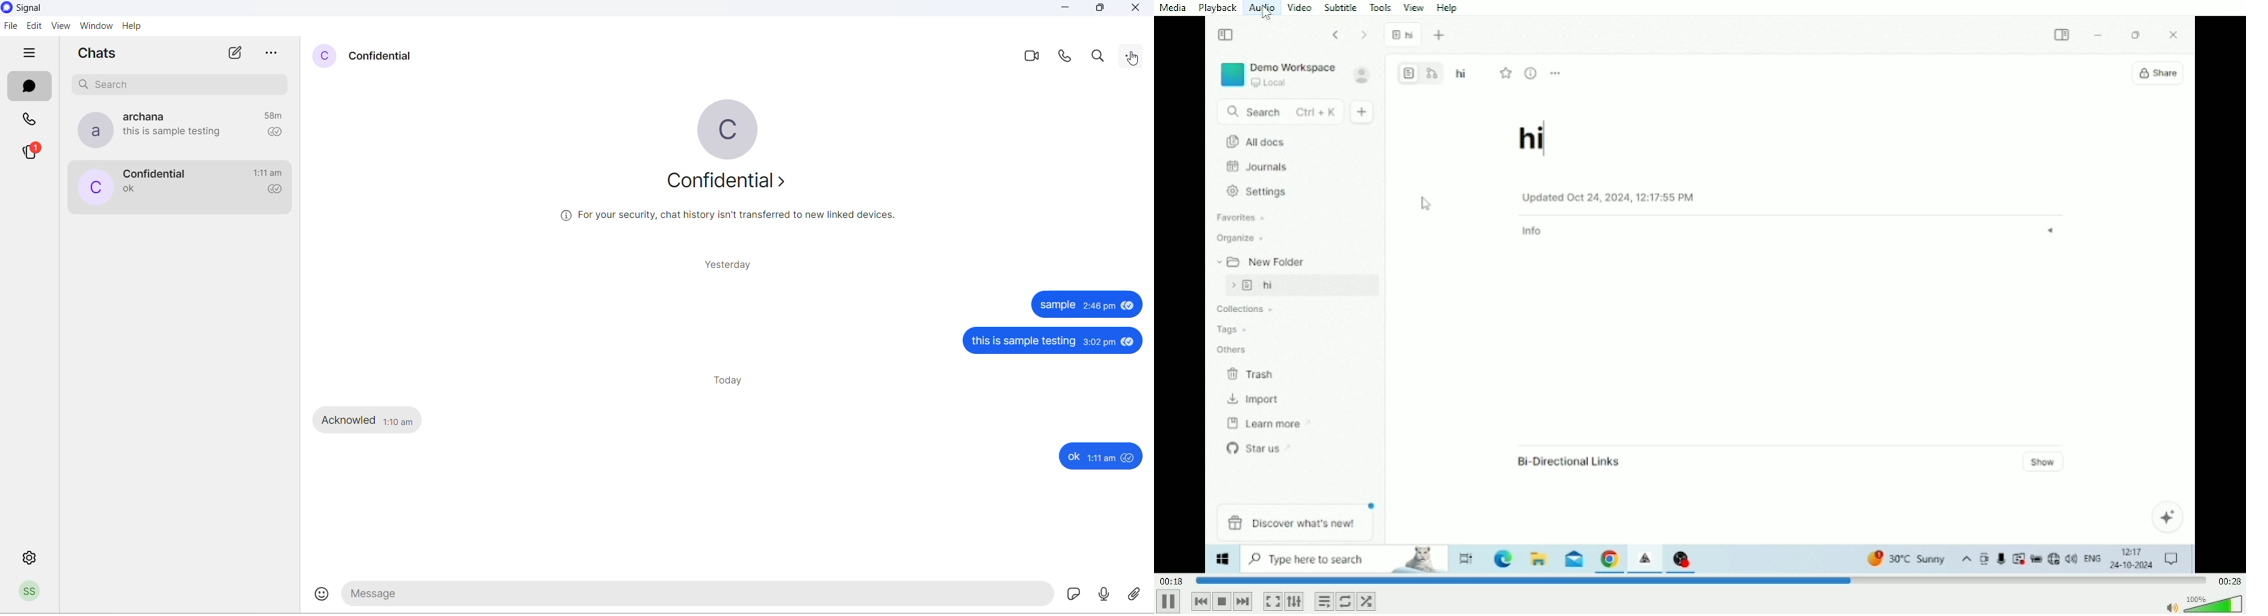 This screenshot has height=616, width=2268. I want to click on Show extended settings, so click(1294, 602).